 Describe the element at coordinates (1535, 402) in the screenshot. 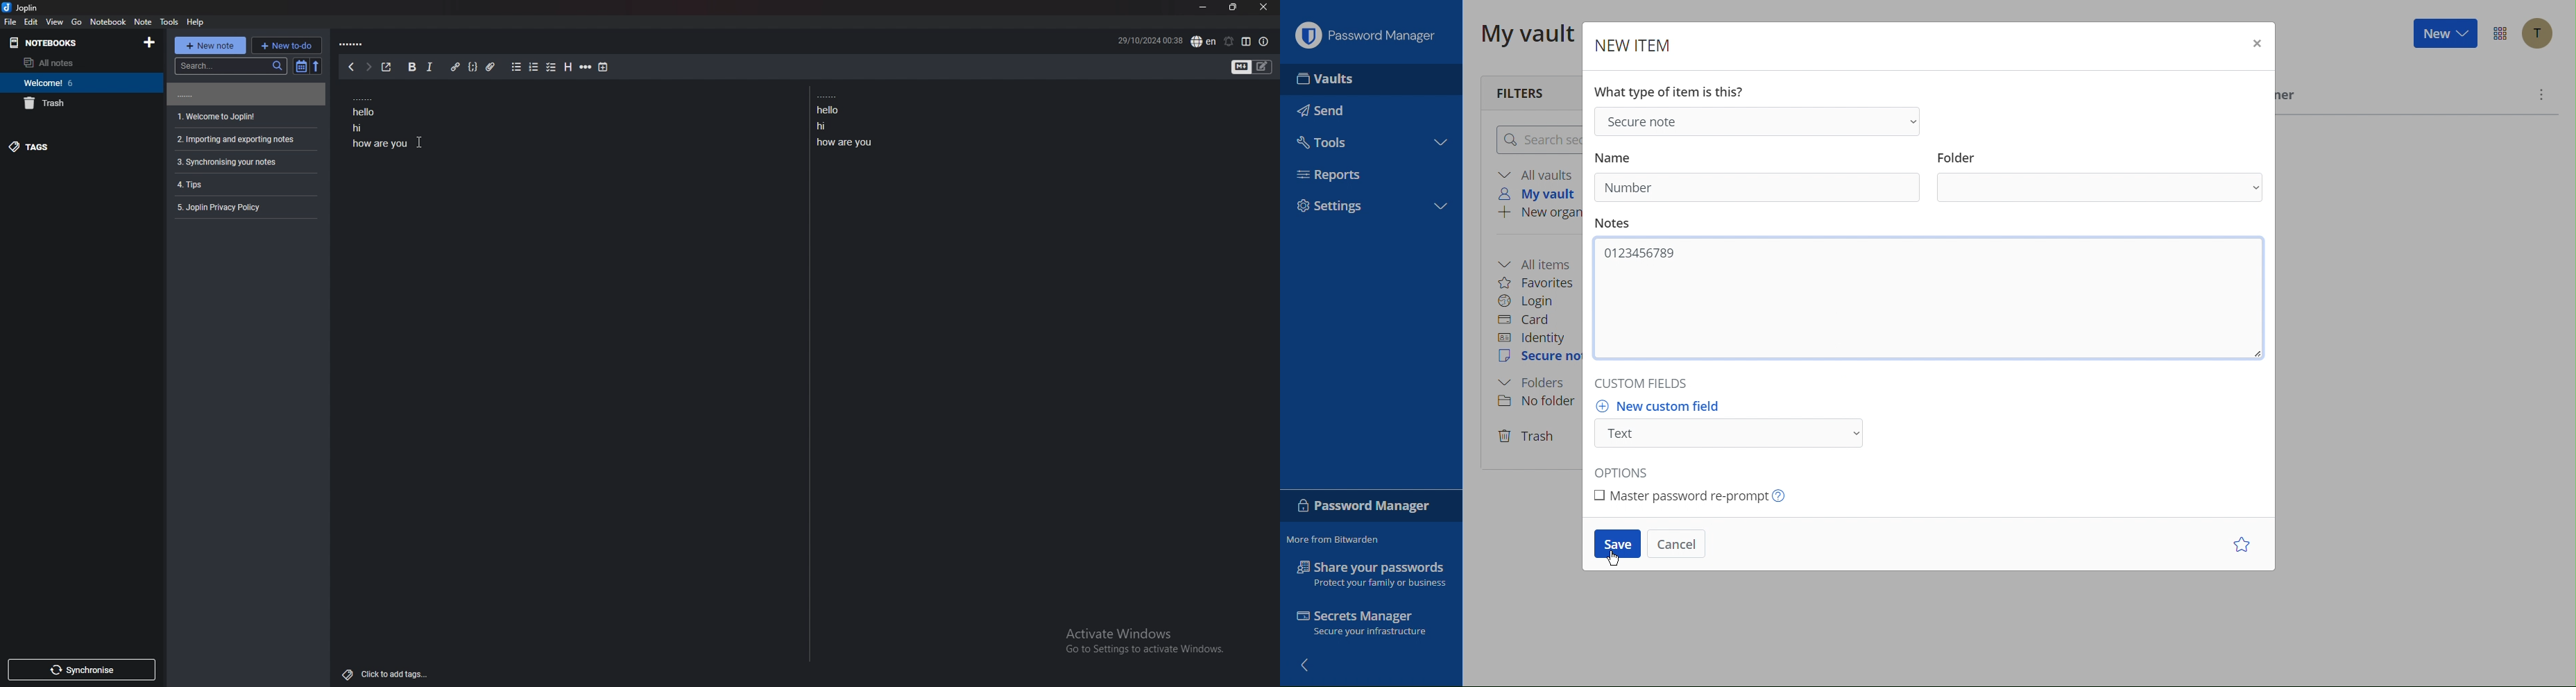

I see `No folder` at that location.